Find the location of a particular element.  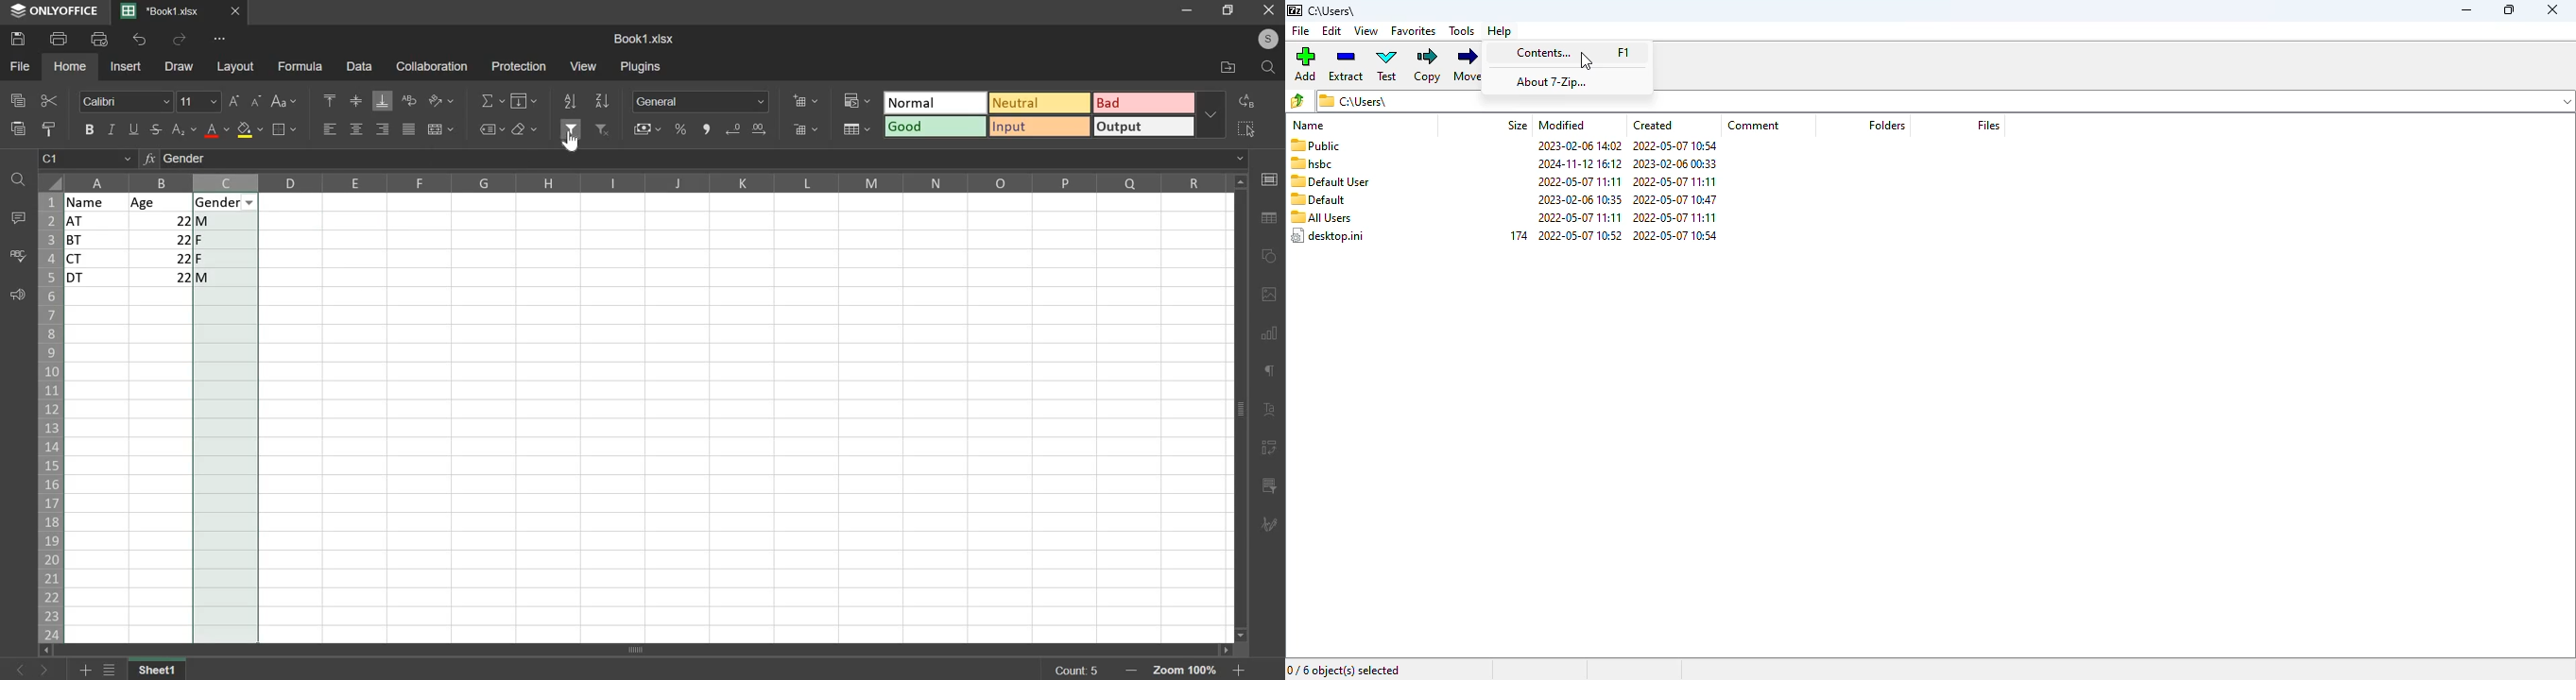

spell check is located at coordinates (15, 255).